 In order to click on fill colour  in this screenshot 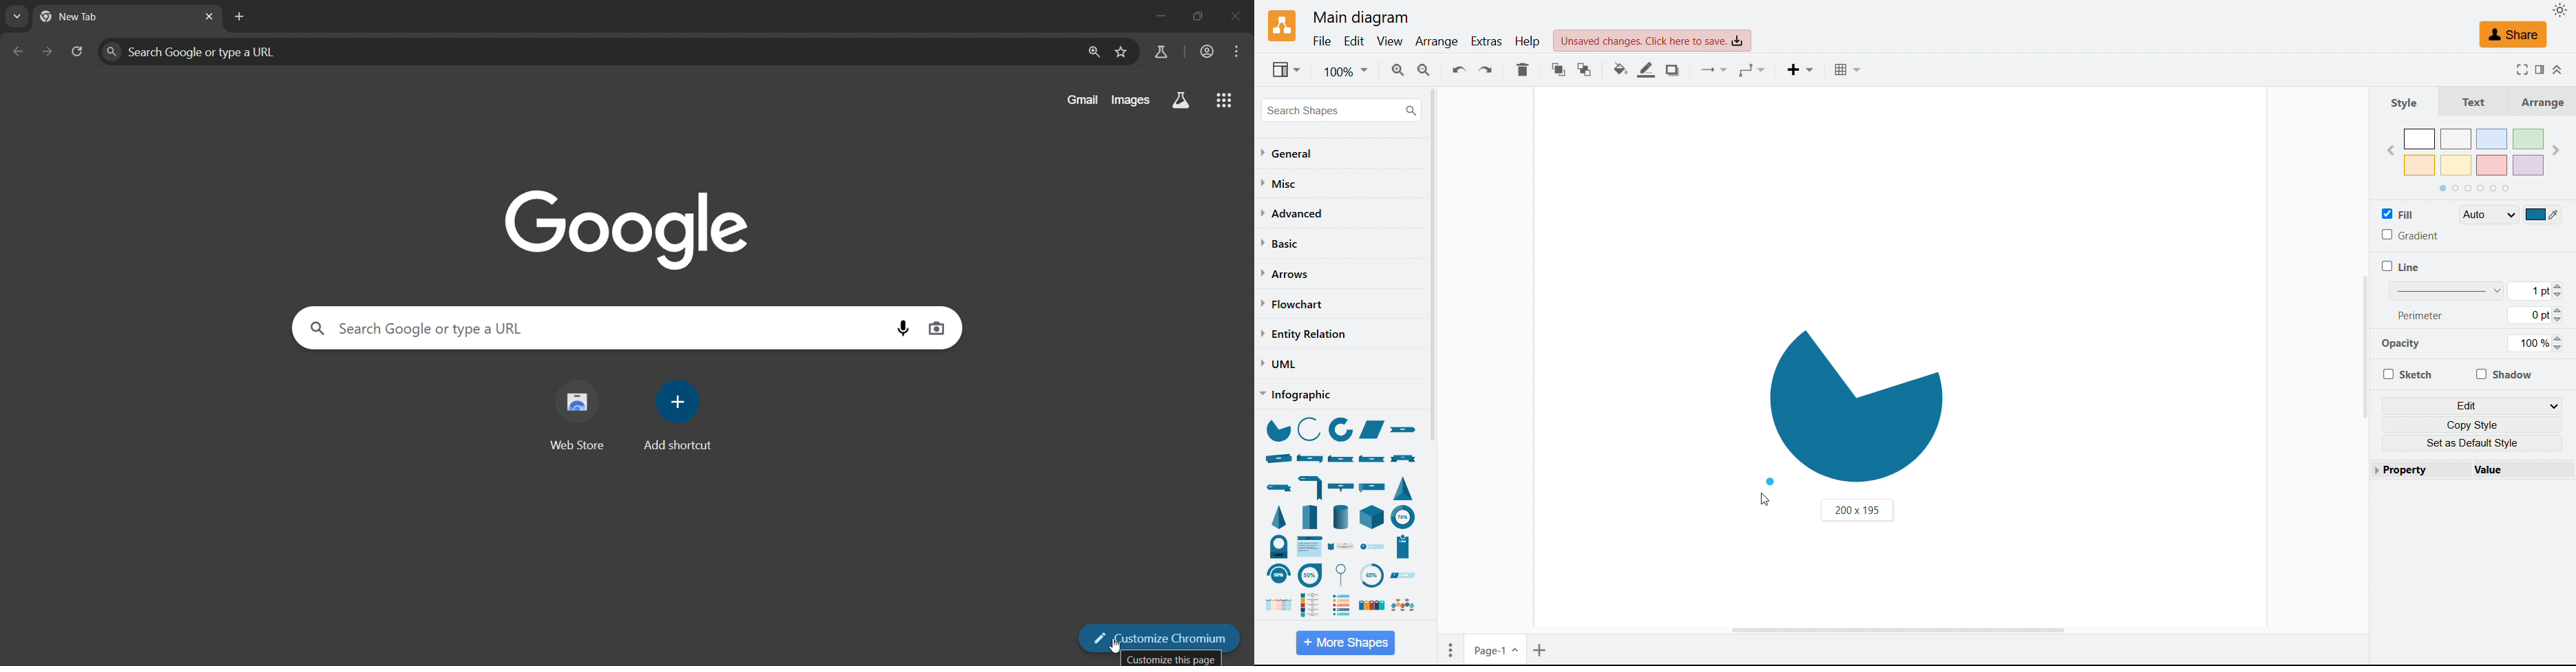, I will do `click(2543, 214)`.